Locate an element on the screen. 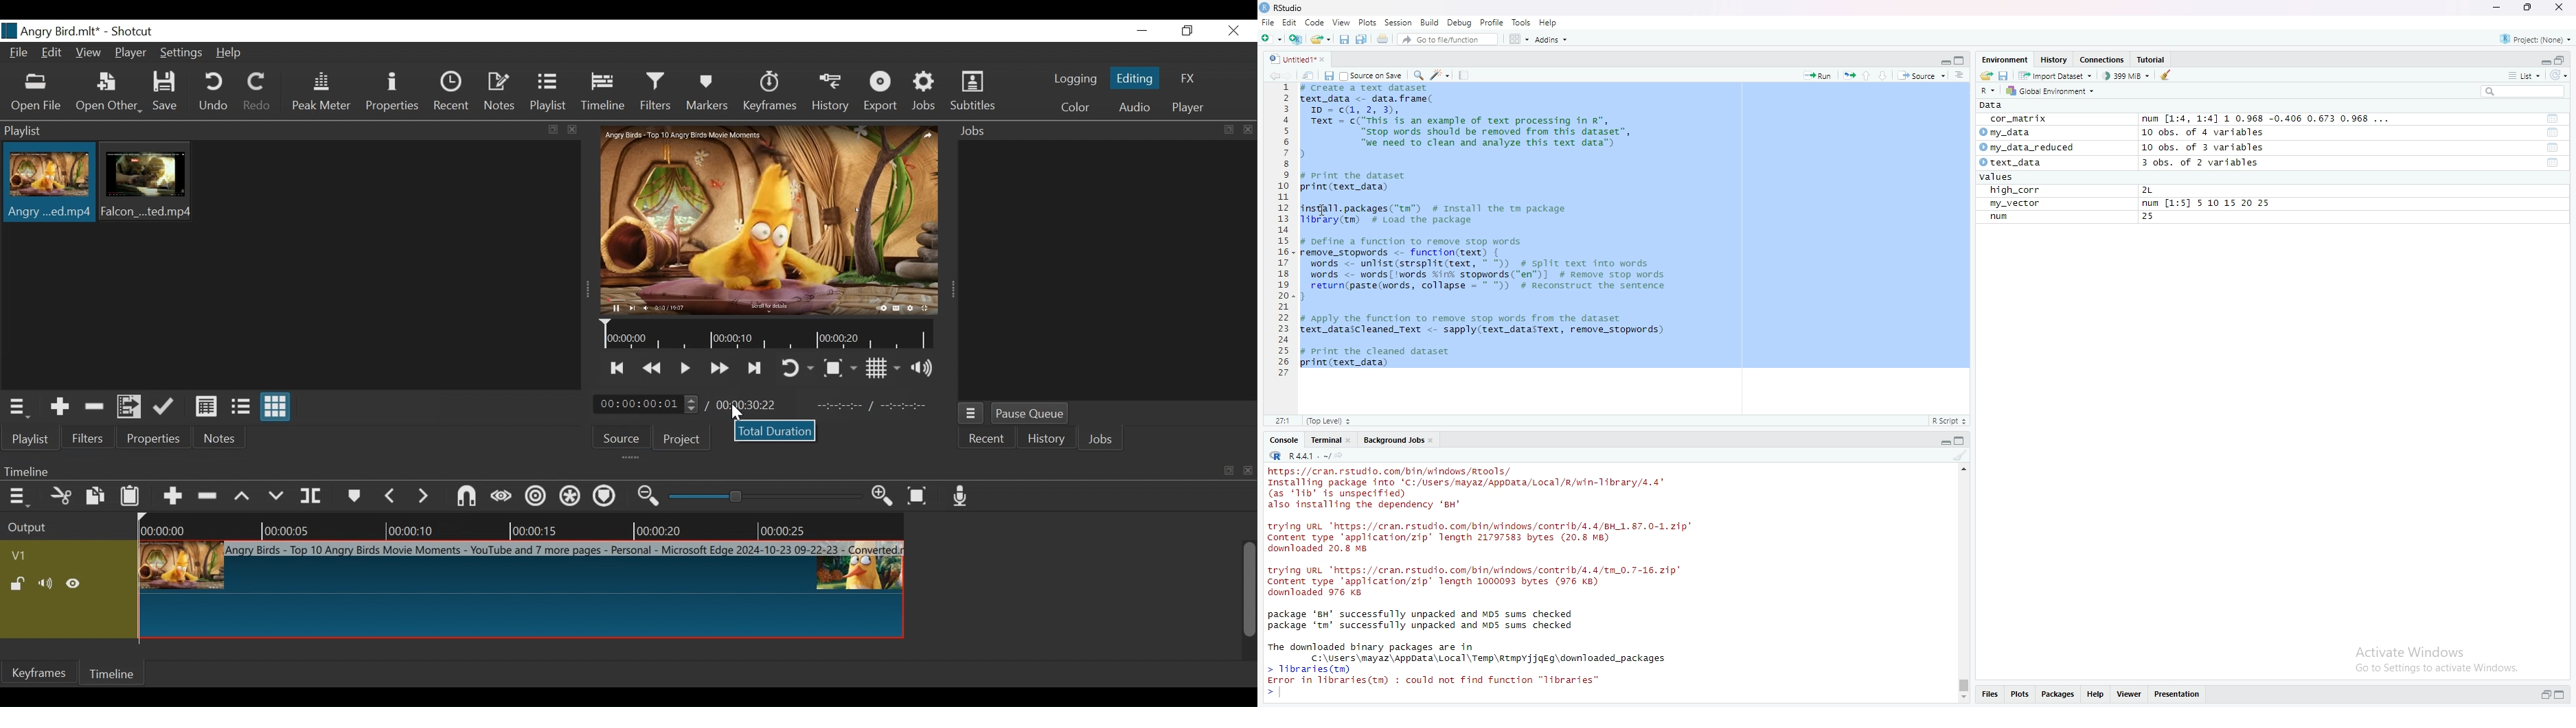 The image size is (2576, 728). refresh list is located at coordinates (2560, 76).